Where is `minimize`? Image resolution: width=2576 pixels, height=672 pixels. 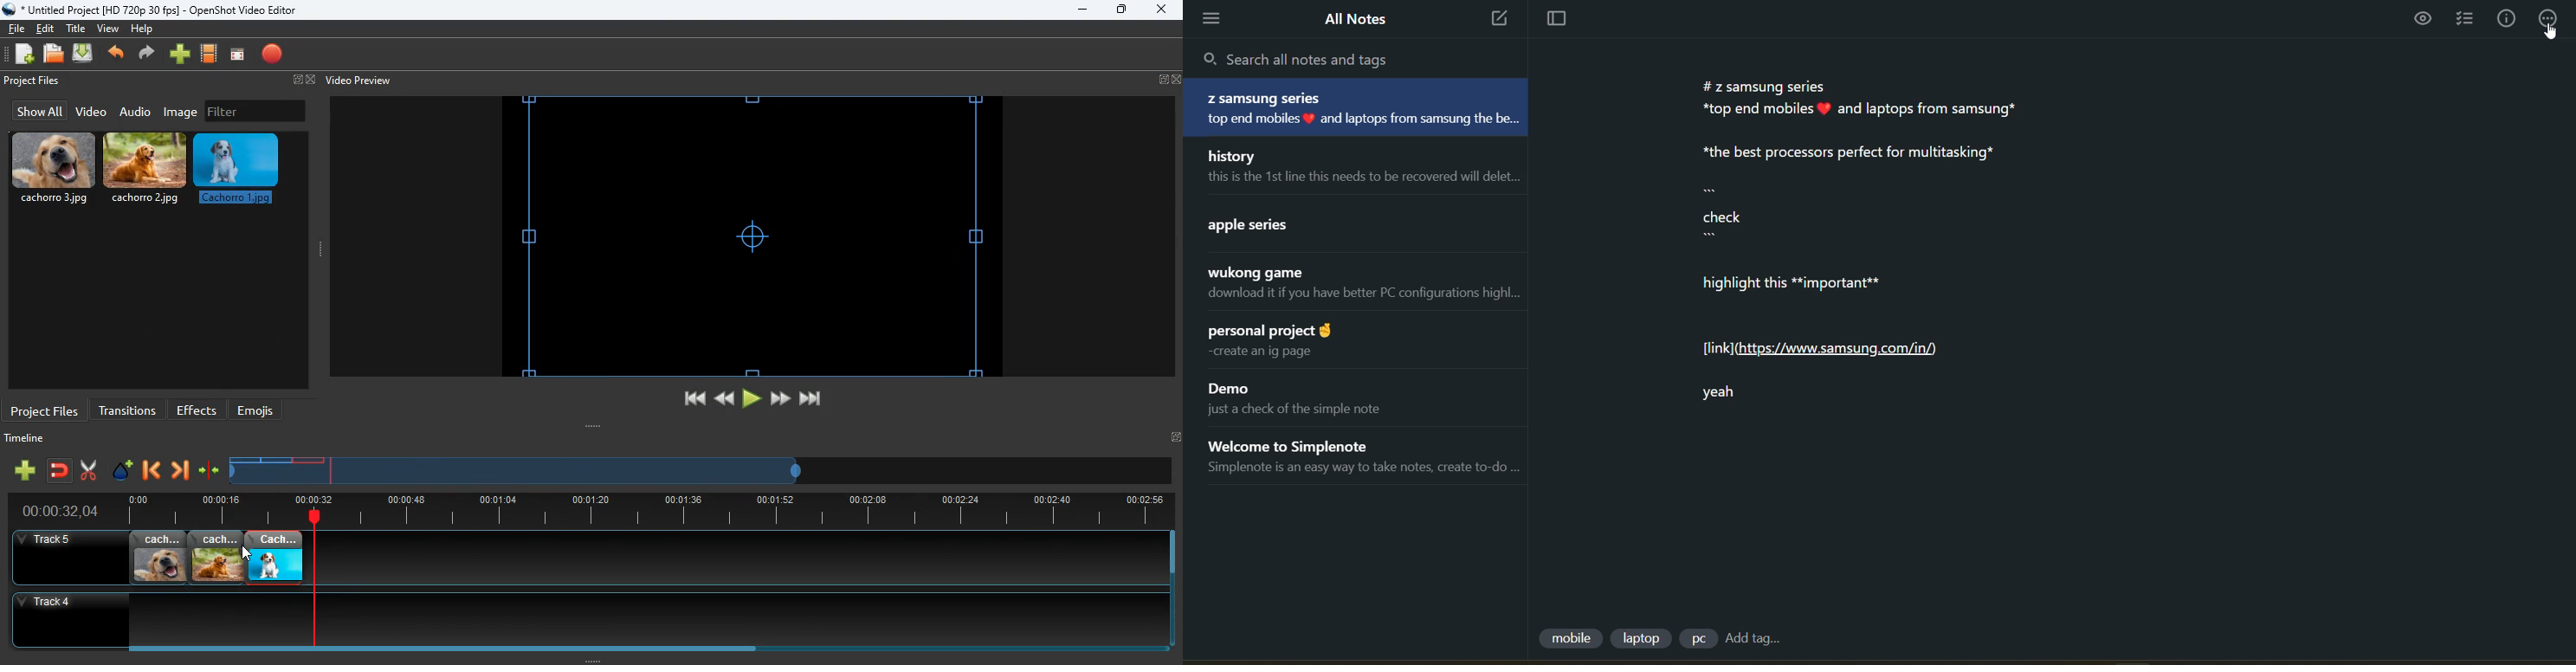 minimize is located at coordinates (1082, 10).